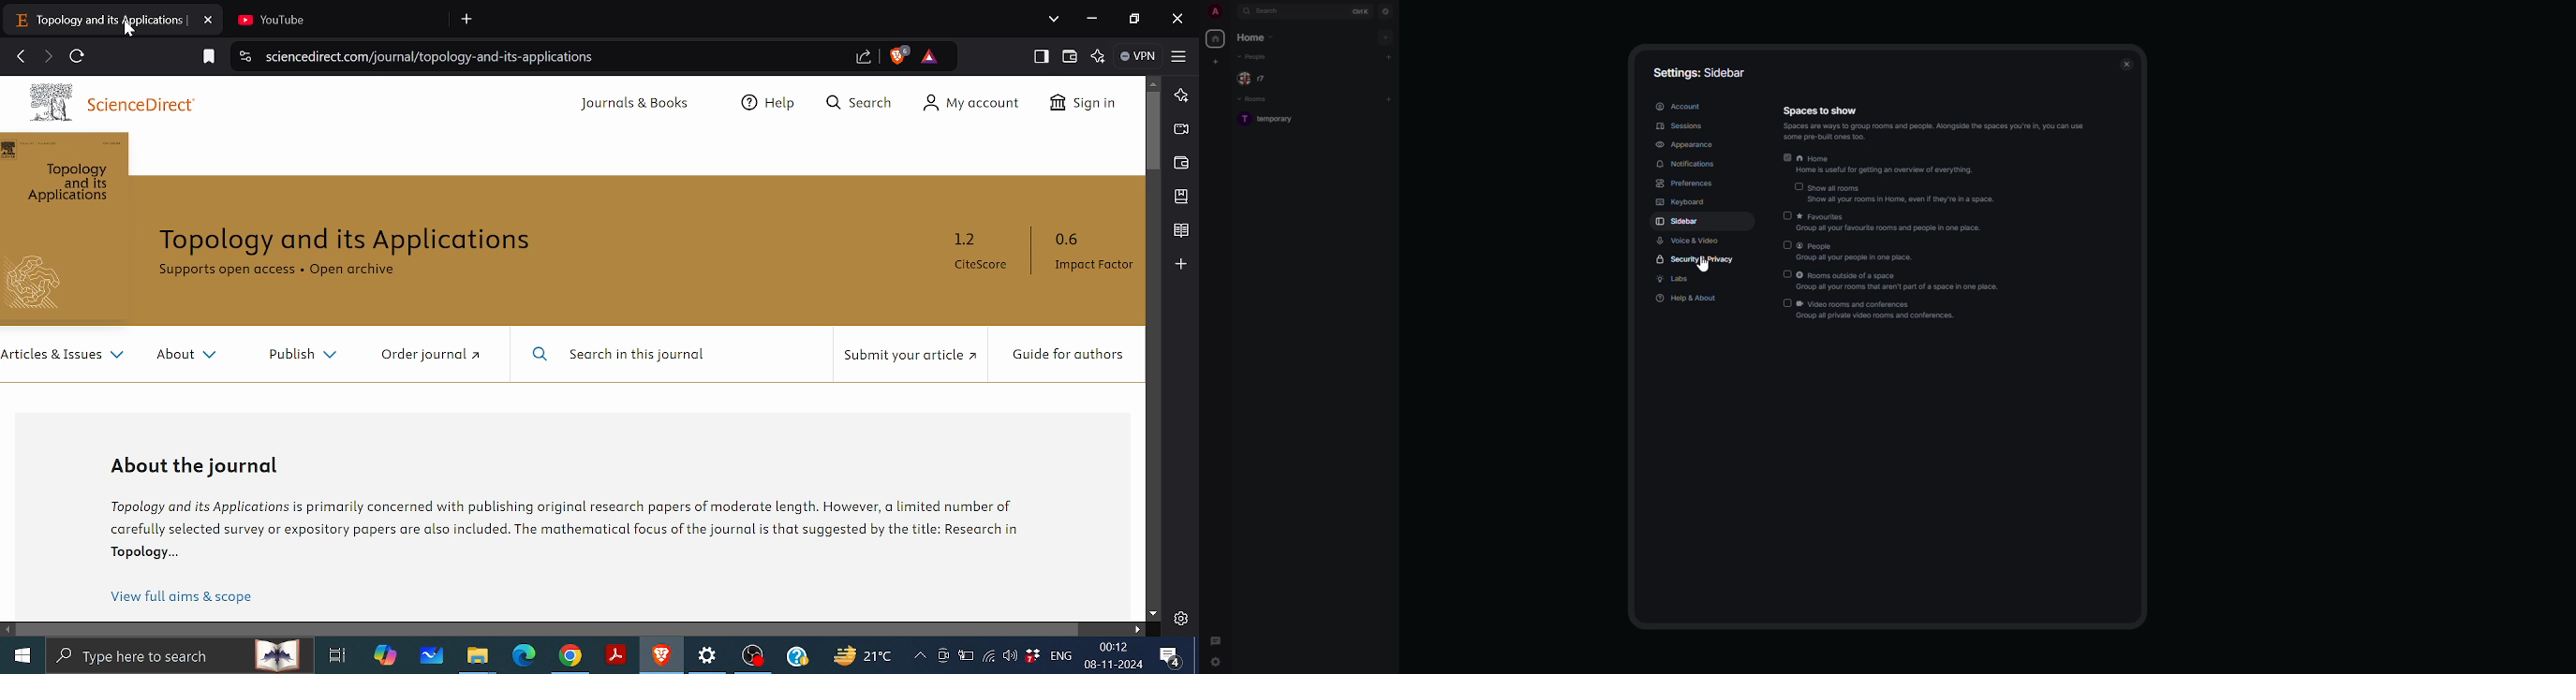 This screenshot has width=2576, height=700. What do you see at coordinates (1890, 280) in the screenshot?
I see `rooms outside of a space` at bounding box center [1890, 280].